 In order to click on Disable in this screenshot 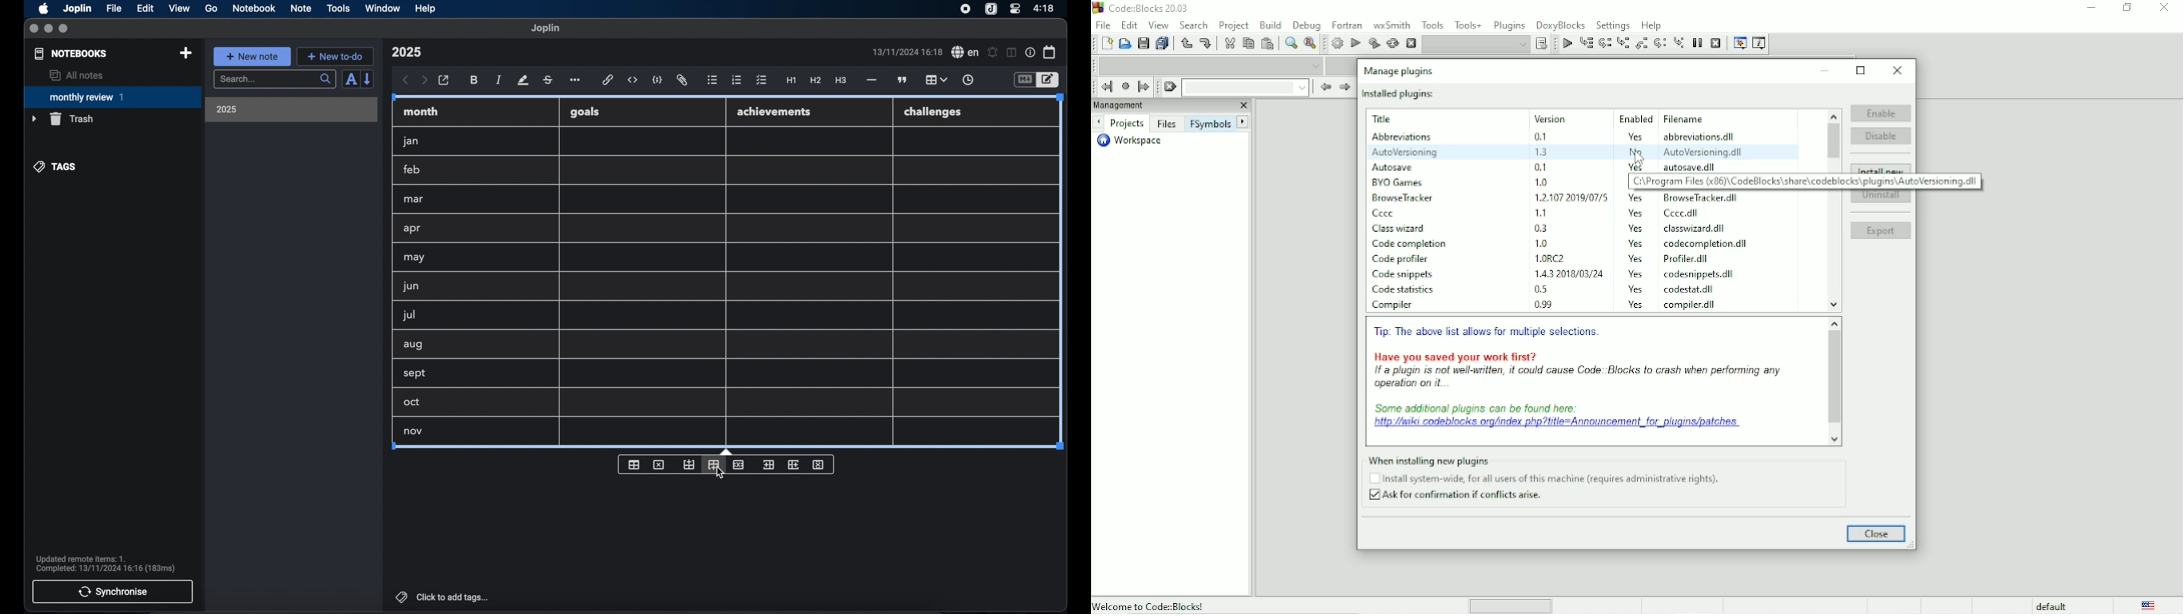, I will do `click(1882, 135)`.